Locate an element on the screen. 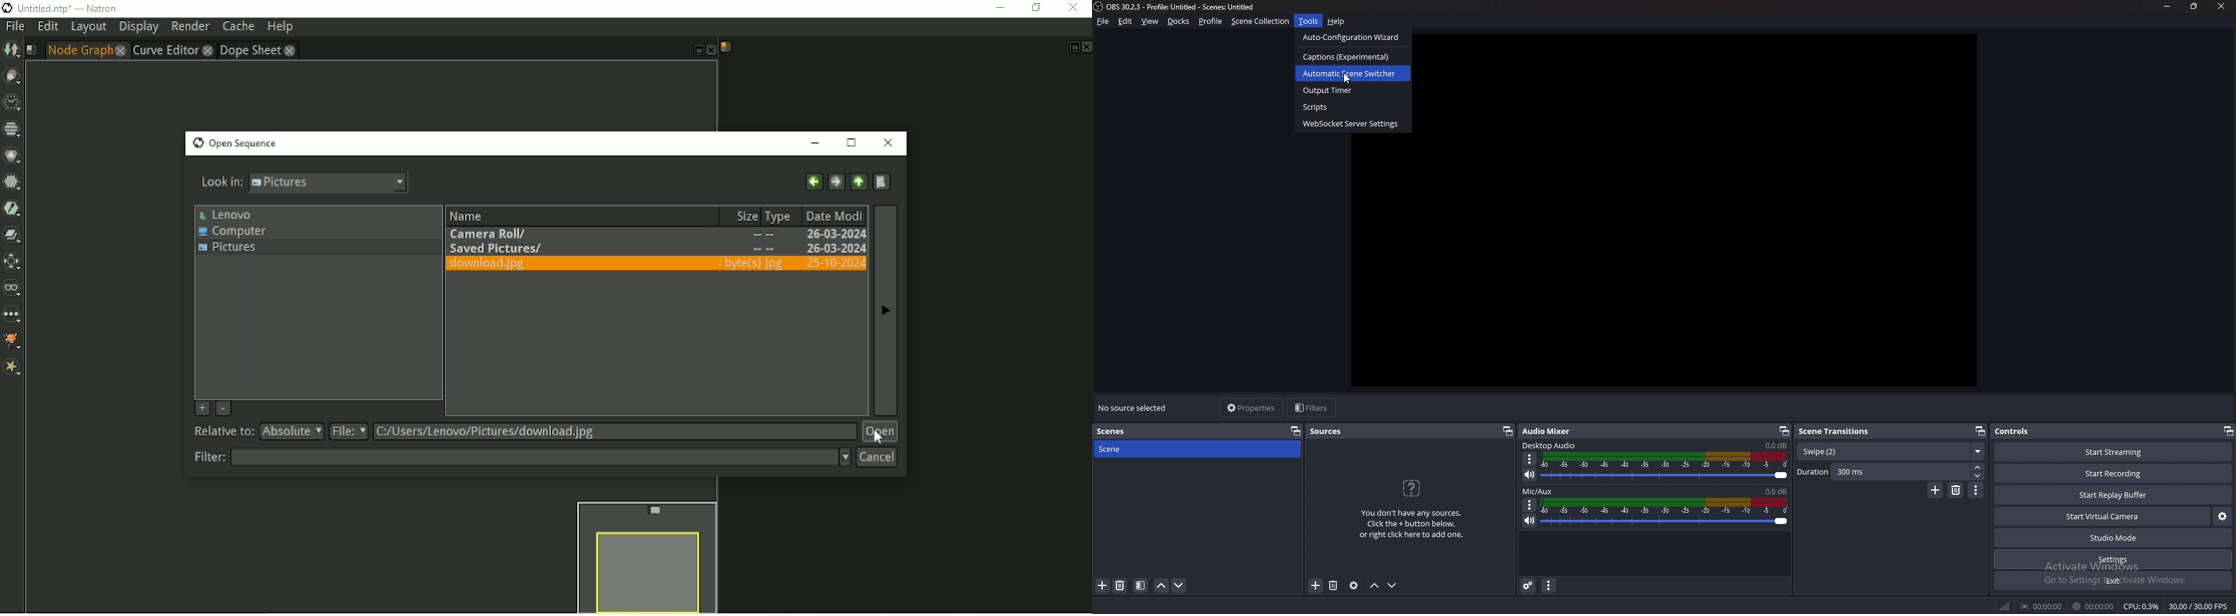  resize is located at coordinates (2196, 6).